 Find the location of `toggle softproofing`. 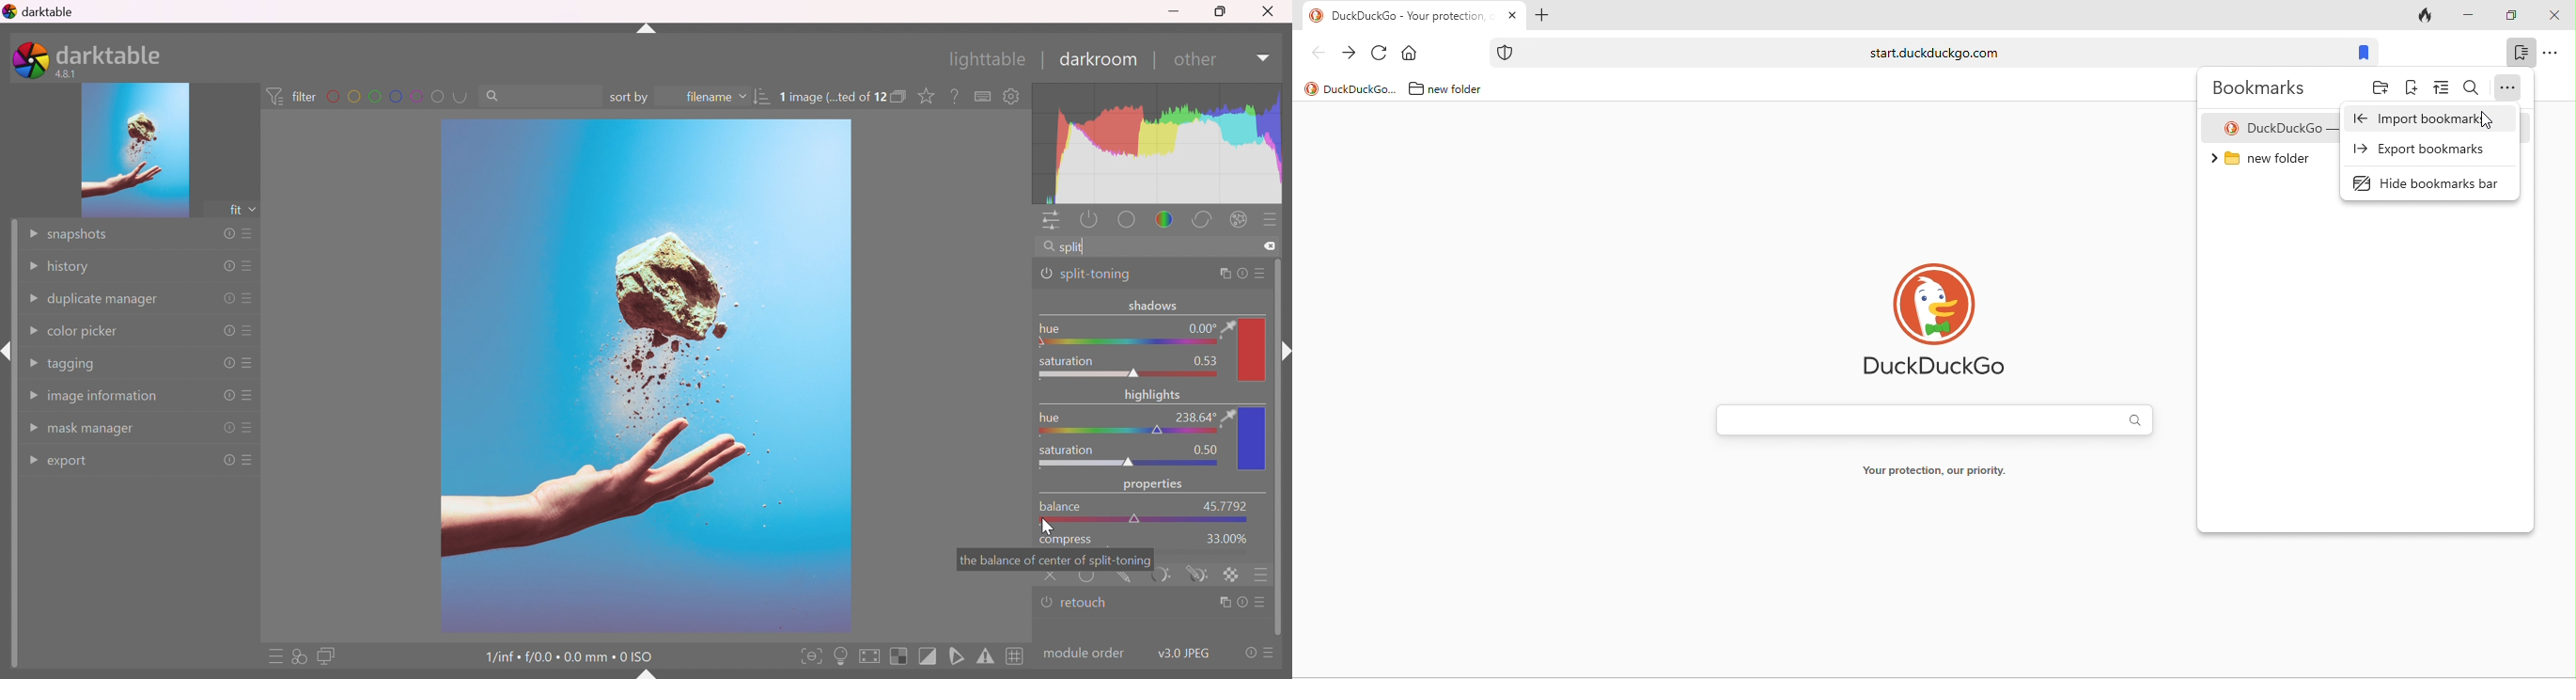

toggle softproofing is located at coordinates (957, 656).